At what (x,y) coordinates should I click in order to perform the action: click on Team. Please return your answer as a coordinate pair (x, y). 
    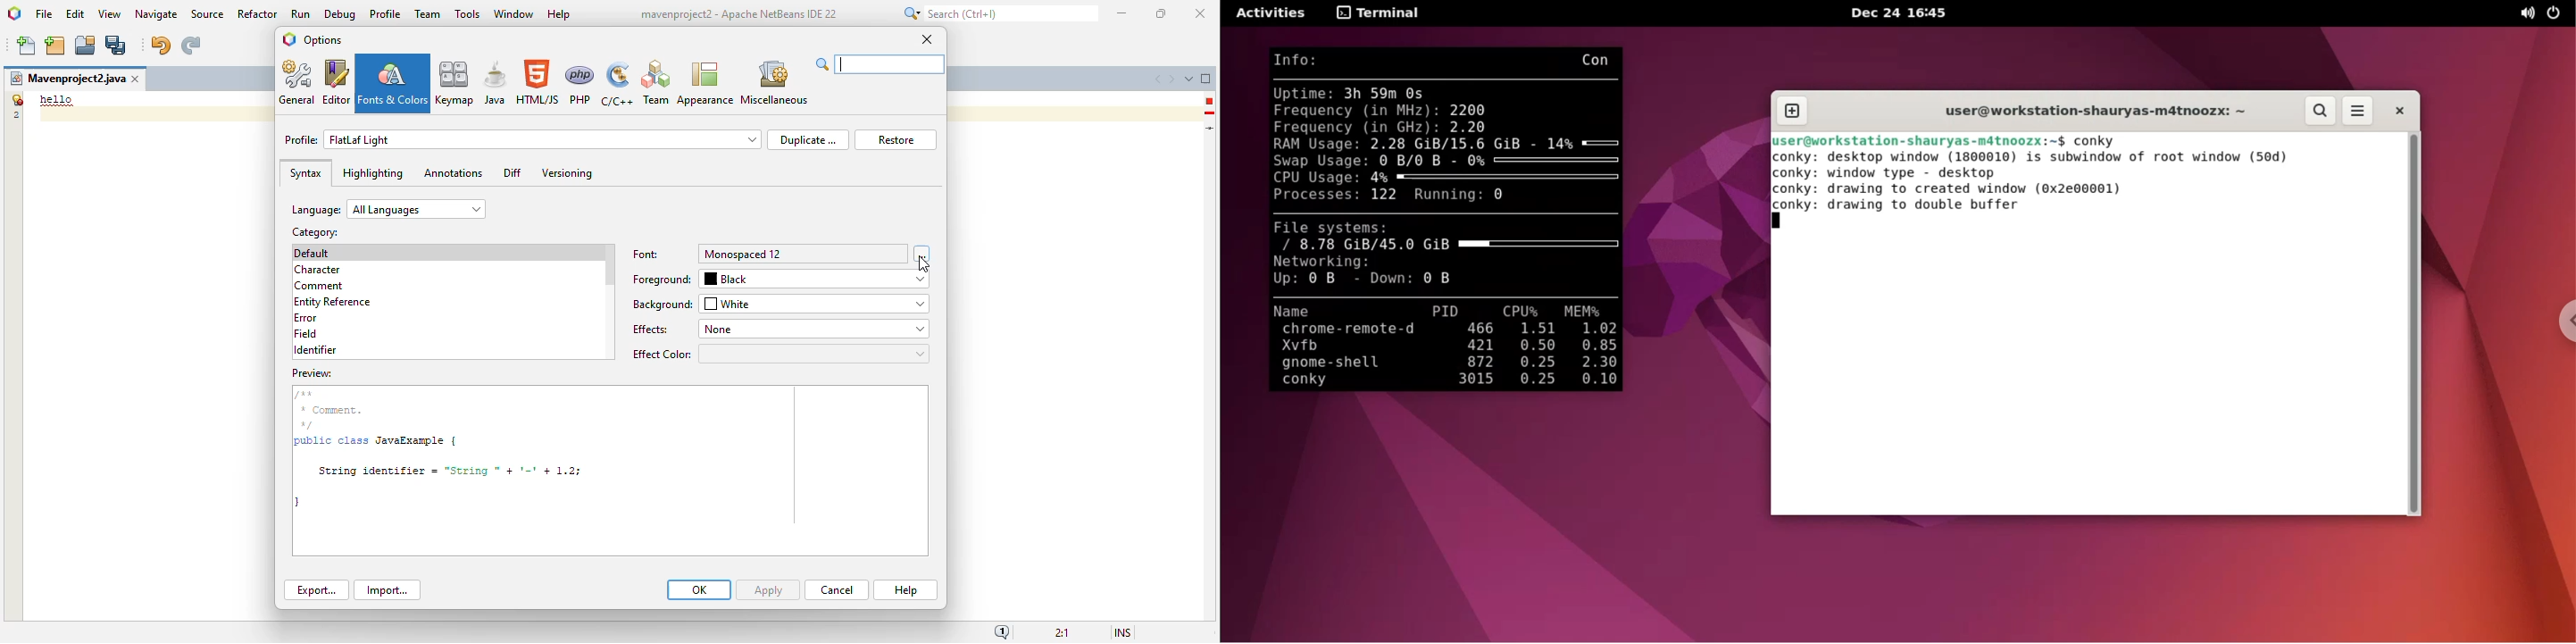
    Looking at the image, I should click on (655, 83).